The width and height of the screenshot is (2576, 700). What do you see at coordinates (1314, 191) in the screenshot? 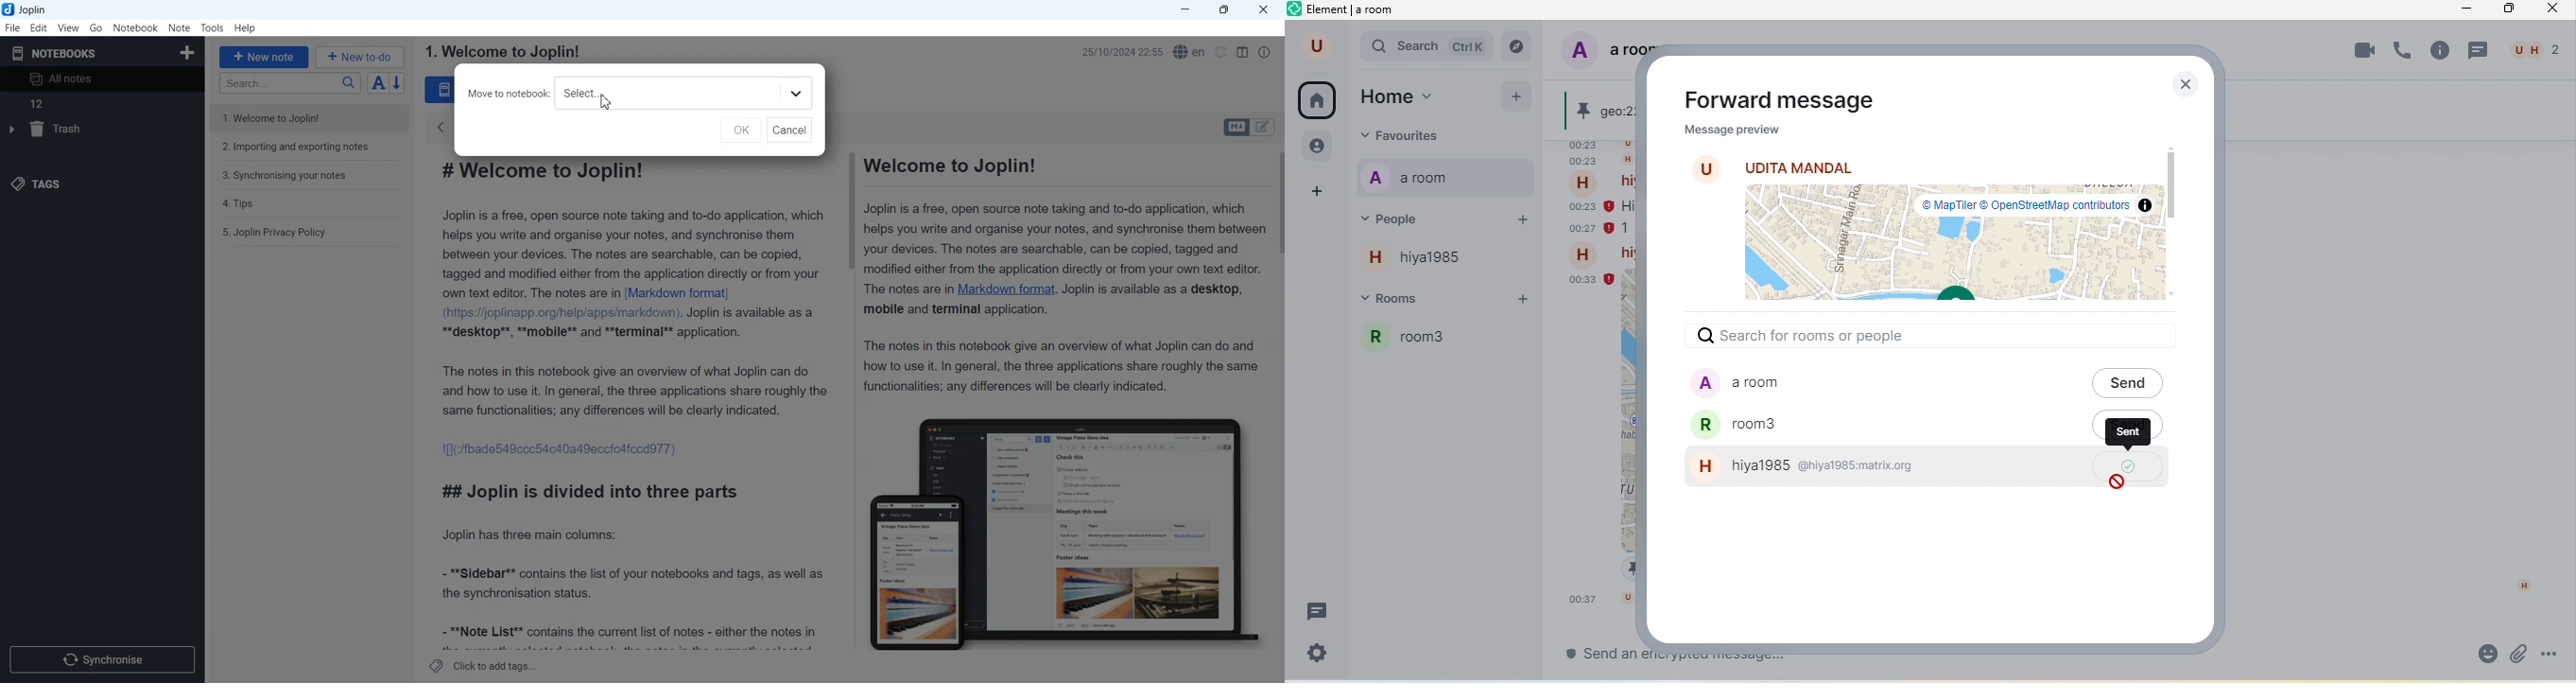
I see `add space` at bounding box center [1314, 191].